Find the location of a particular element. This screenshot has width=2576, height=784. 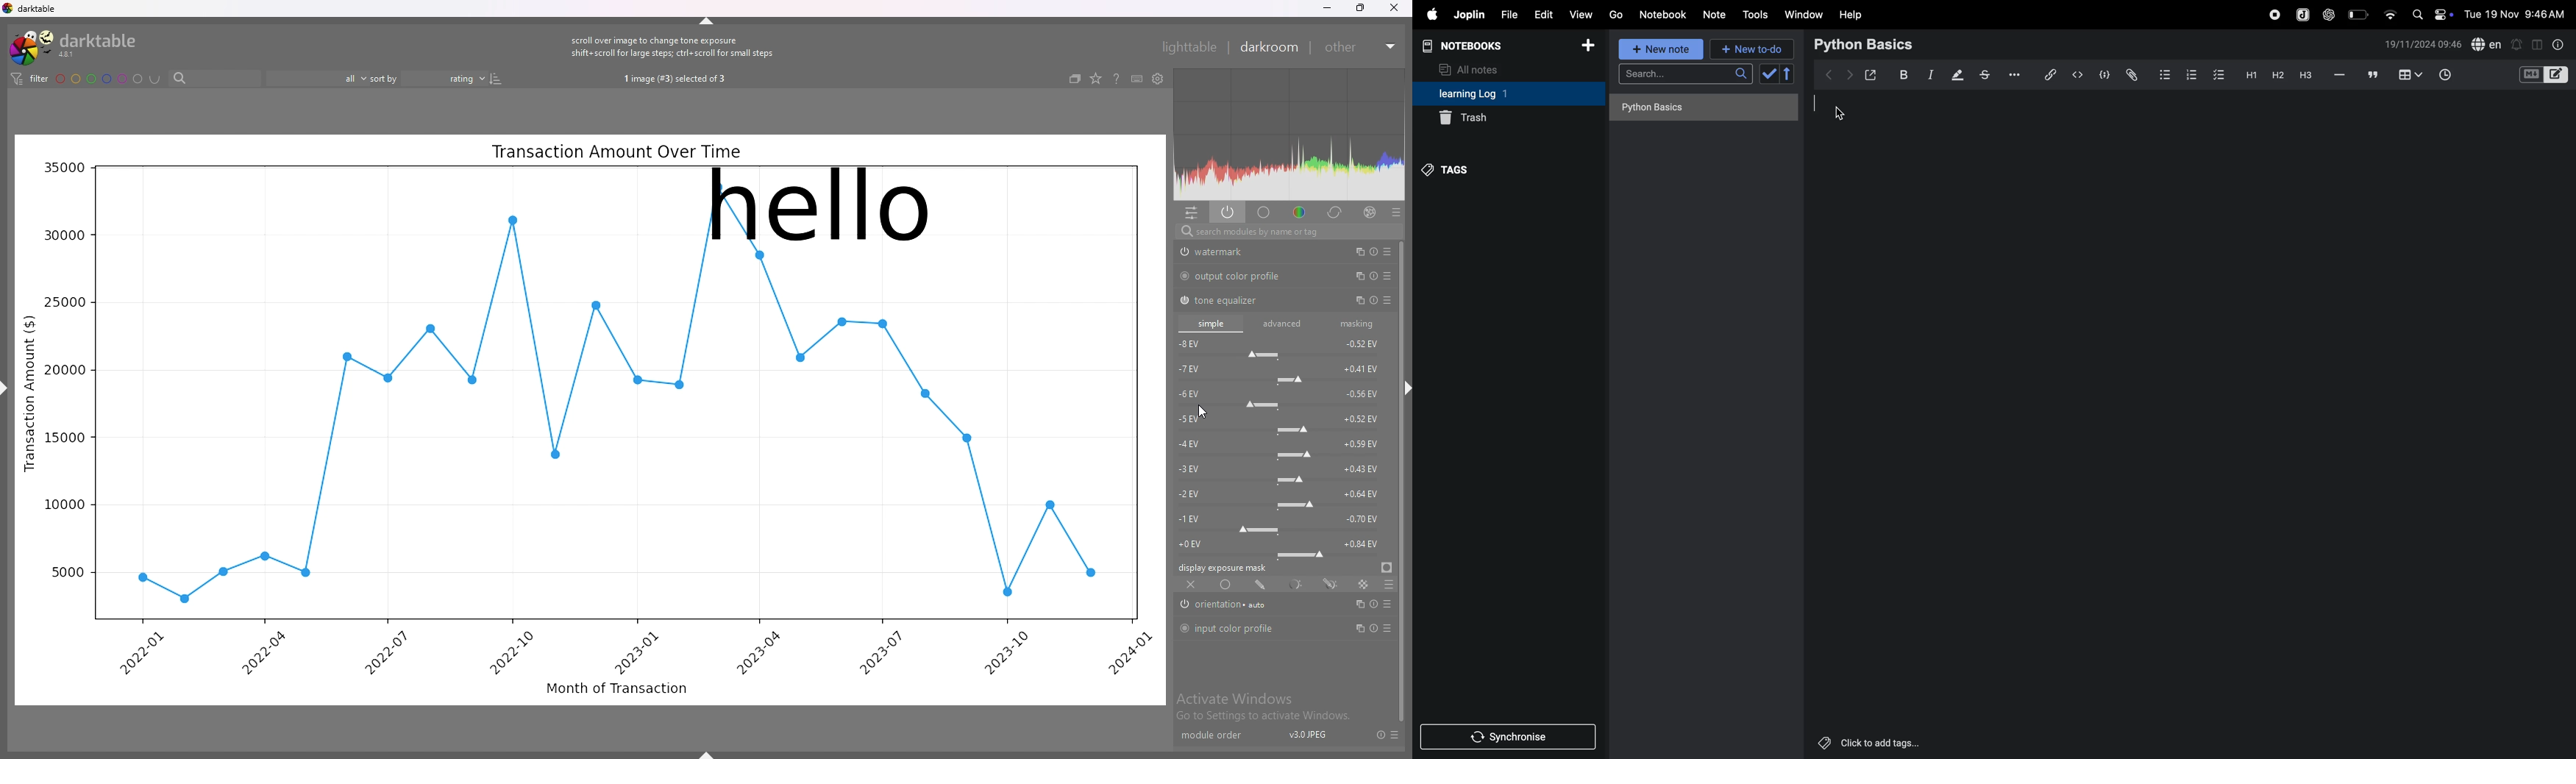

close is located at coordinates (1392, 7).